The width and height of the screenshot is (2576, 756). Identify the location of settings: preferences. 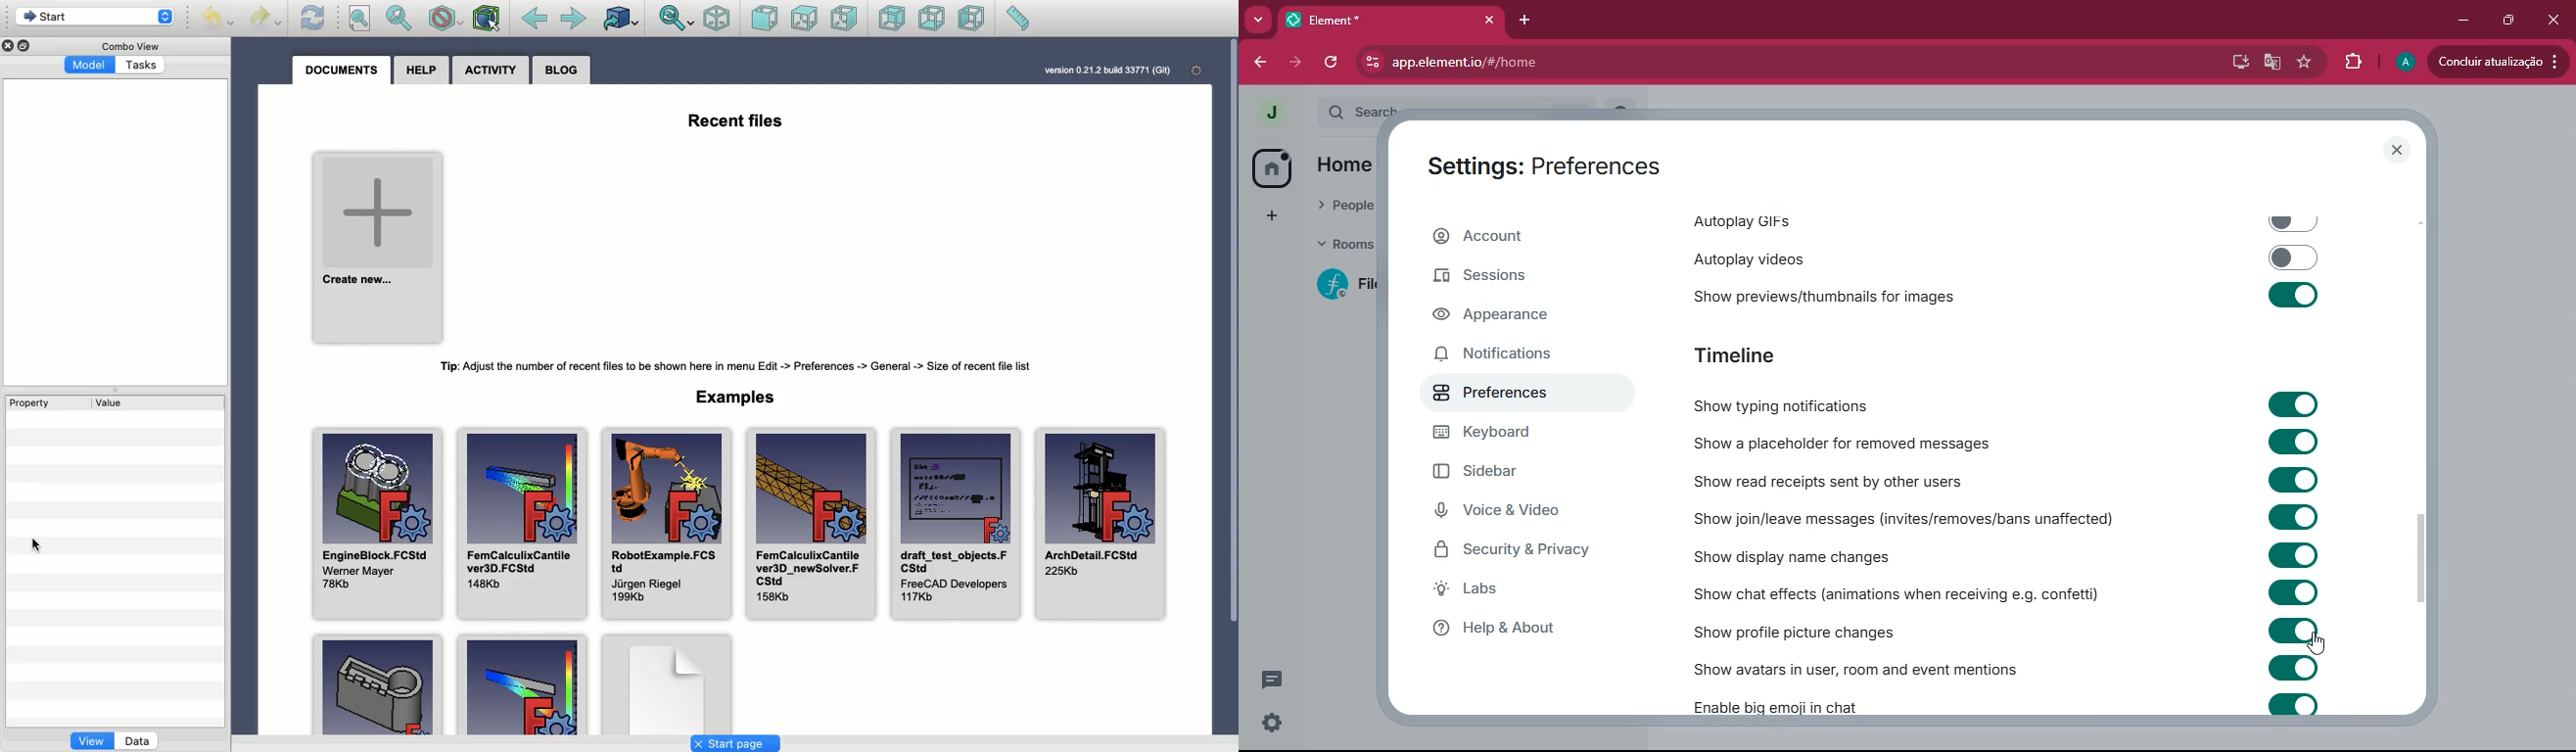
(1536, 167).